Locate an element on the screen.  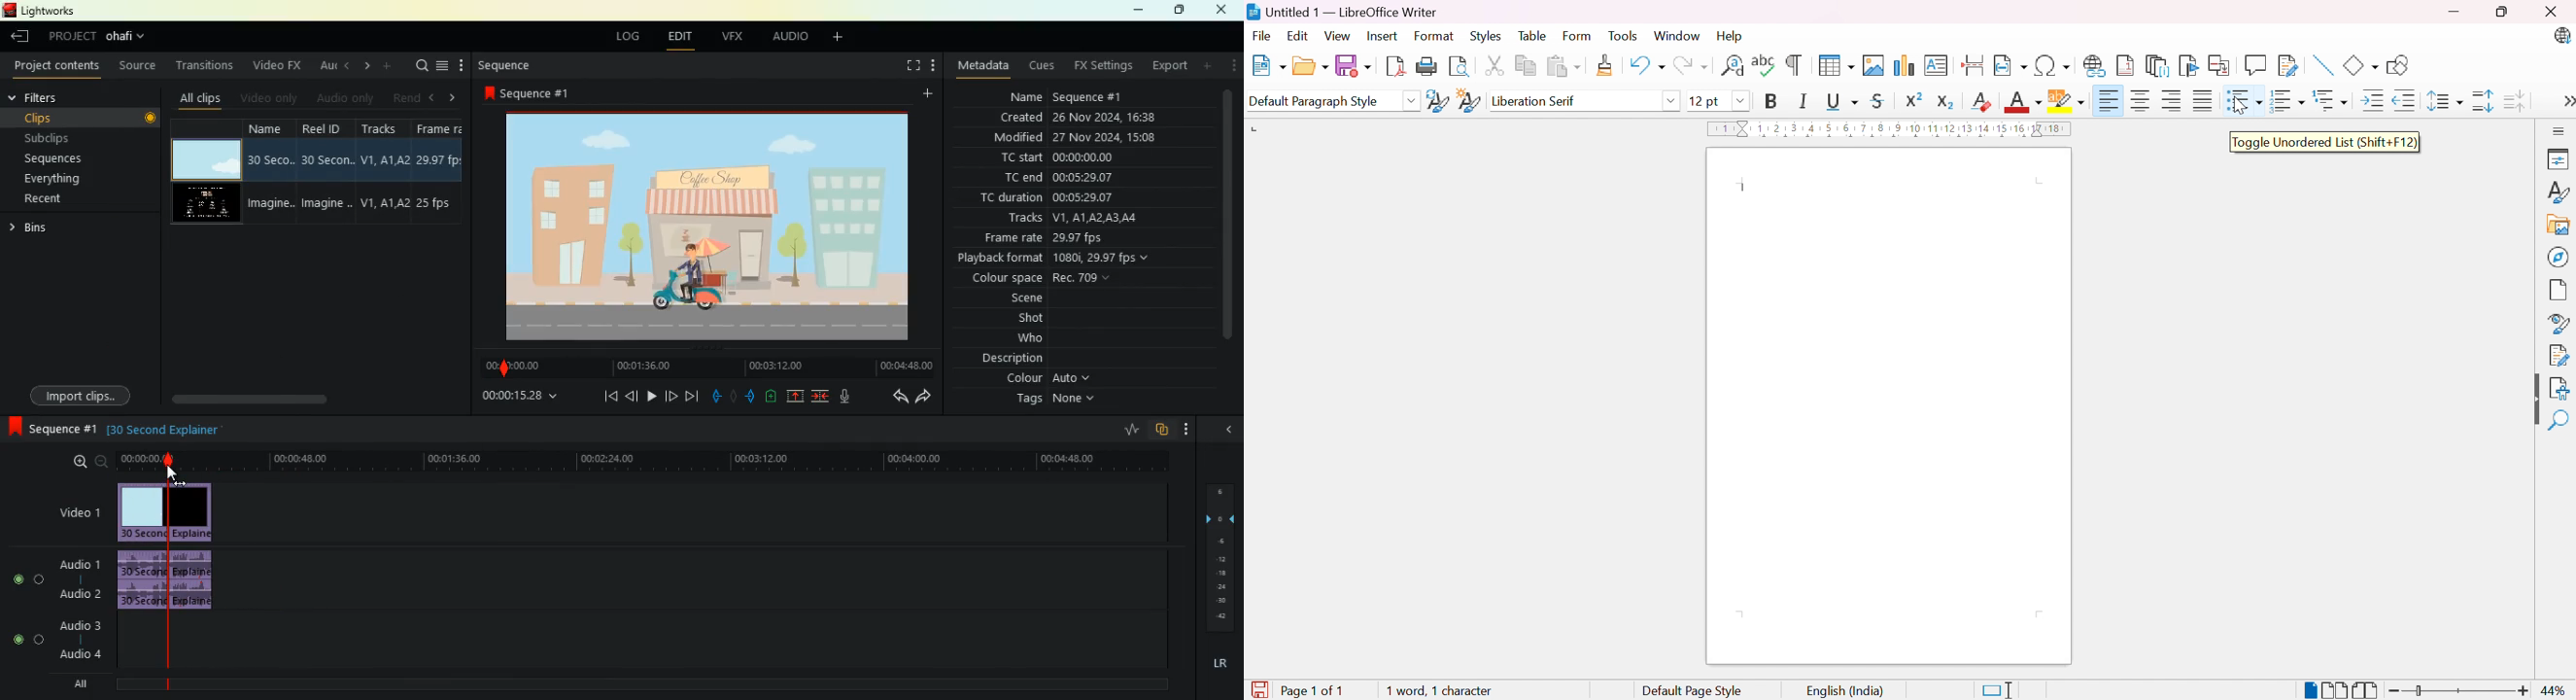
Cursor is located at coordinates (173, 473).